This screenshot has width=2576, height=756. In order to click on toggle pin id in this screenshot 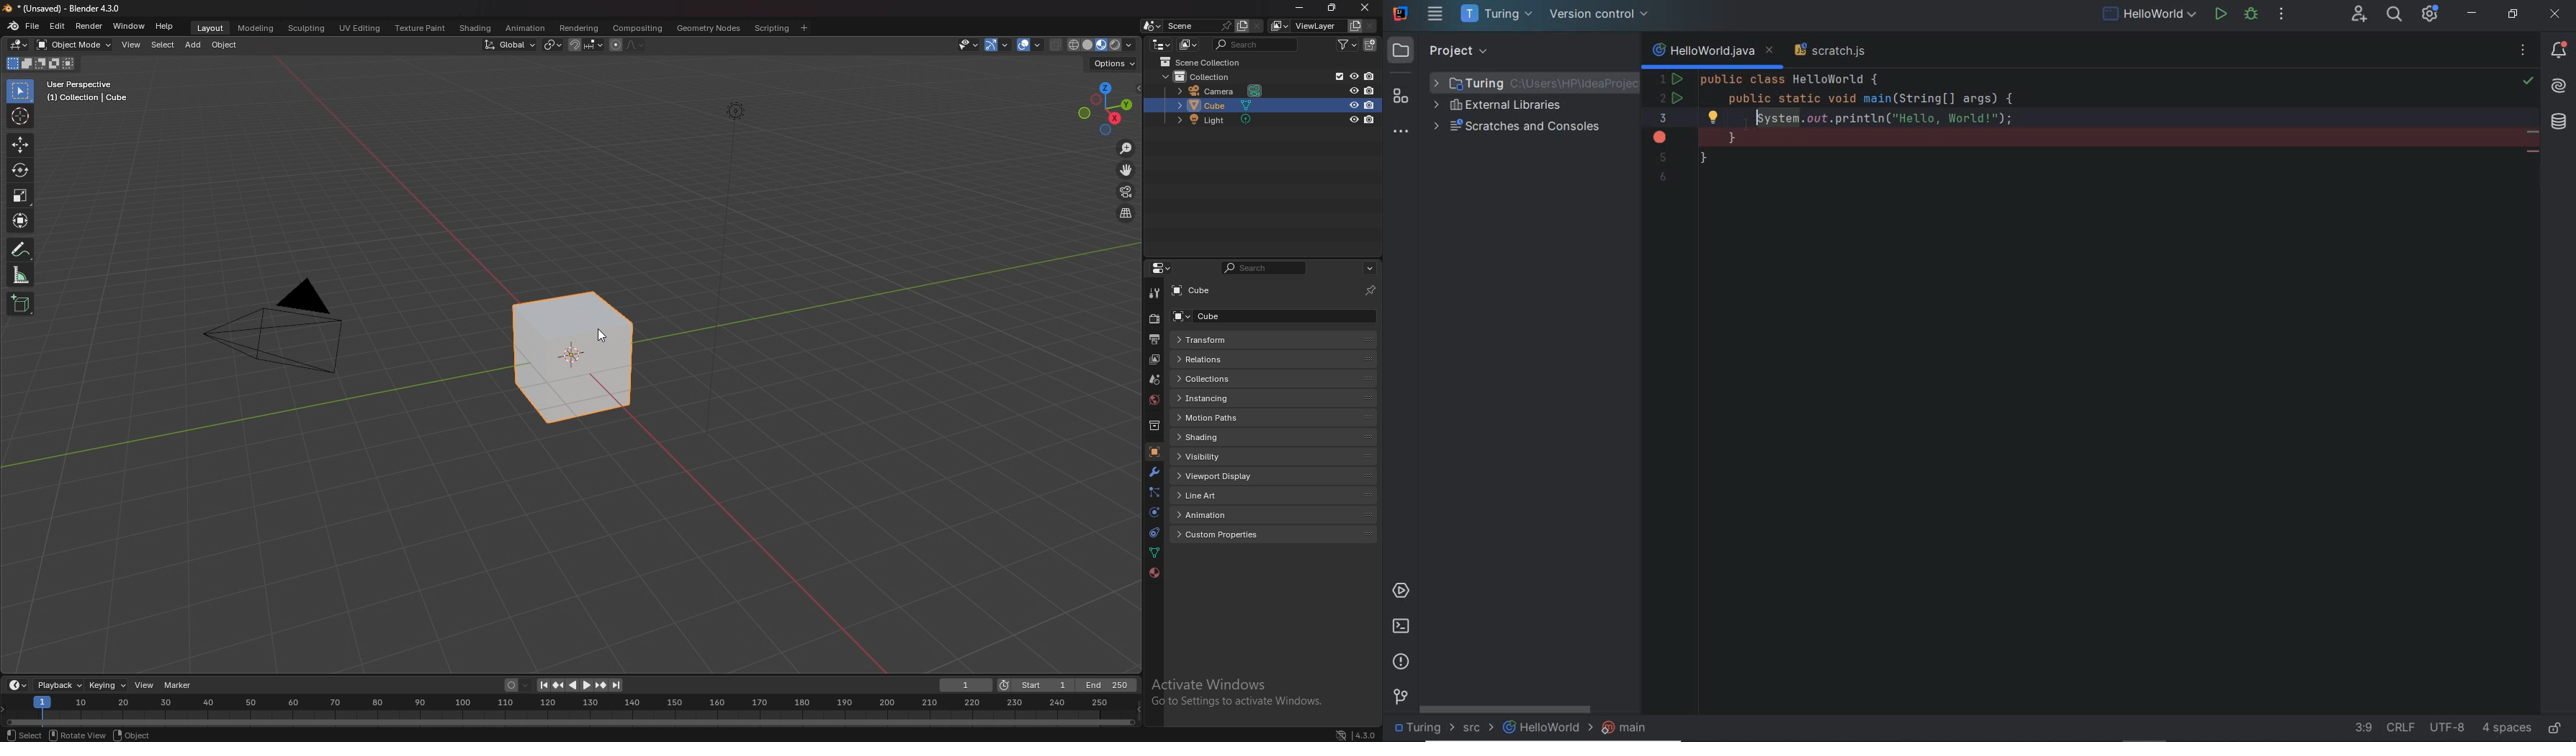, I will do `click(1371, 289)`.